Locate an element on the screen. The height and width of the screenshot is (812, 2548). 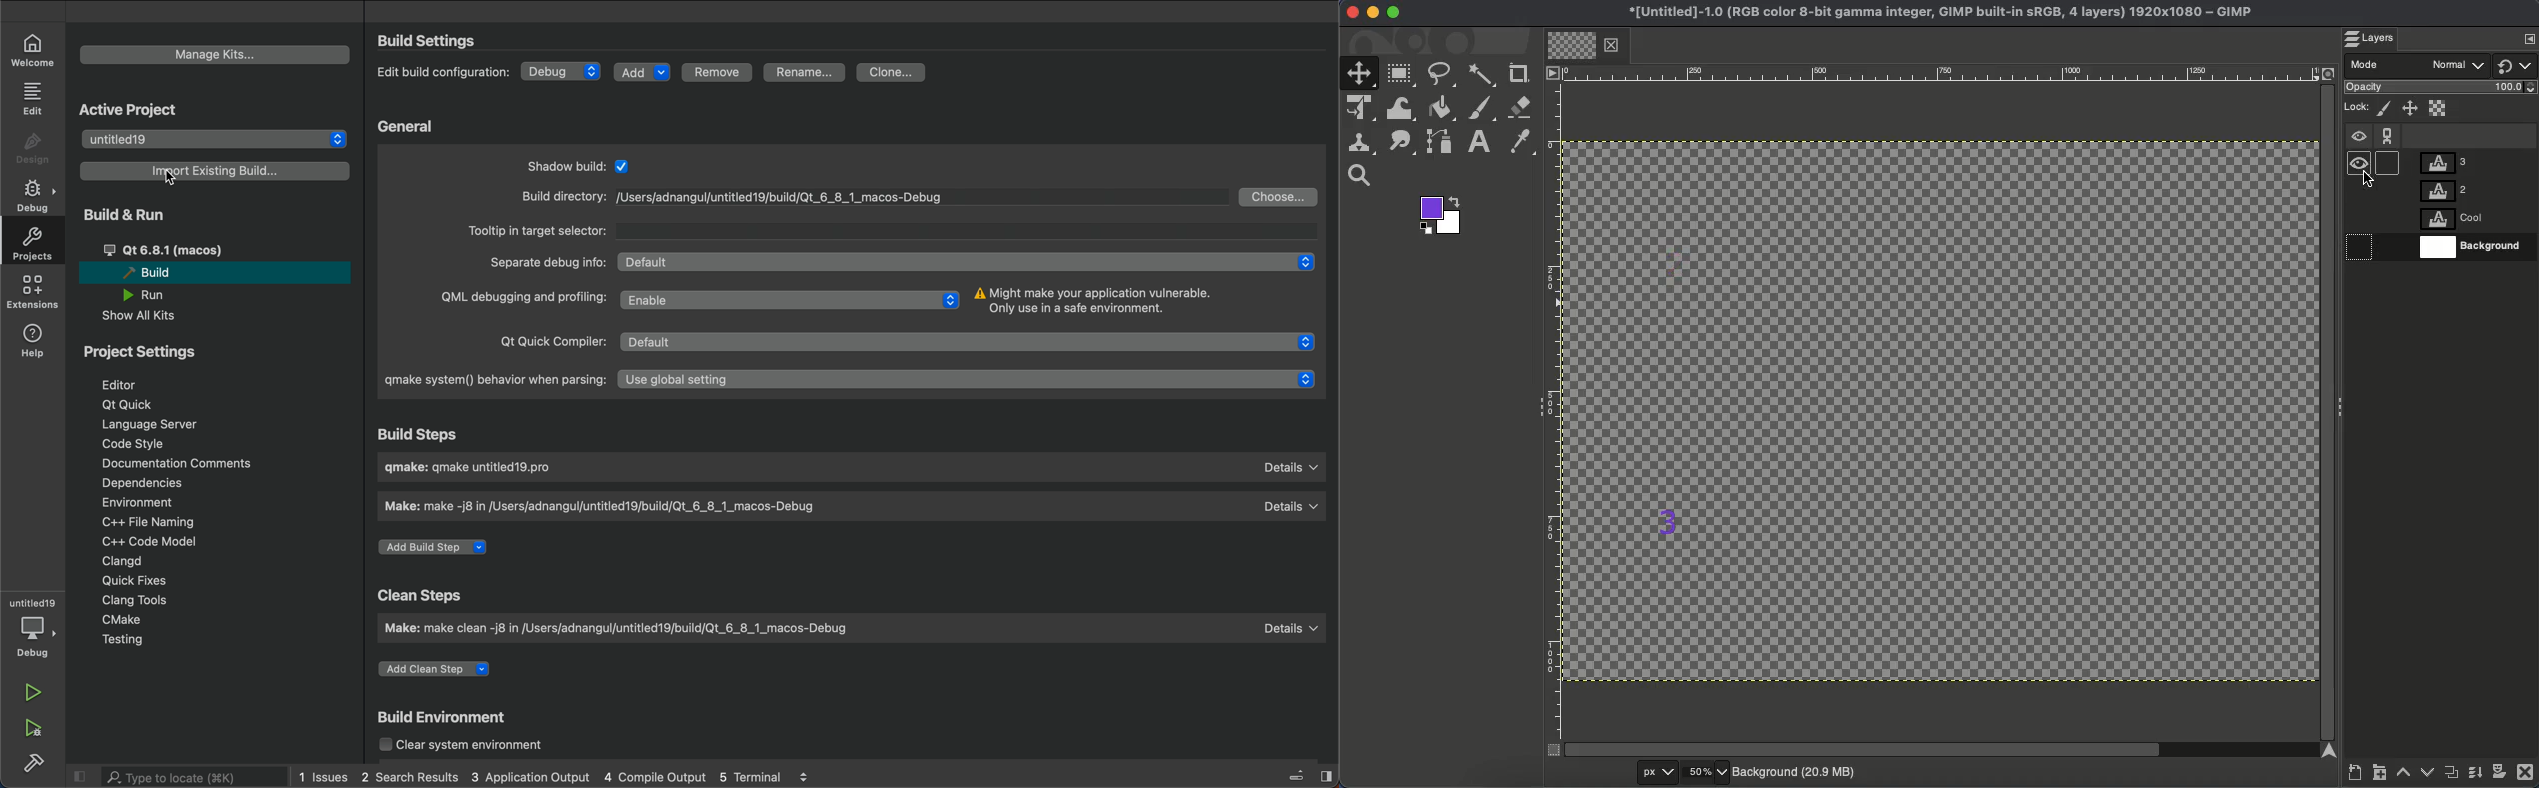
qt is located at coordinates (187, 250).